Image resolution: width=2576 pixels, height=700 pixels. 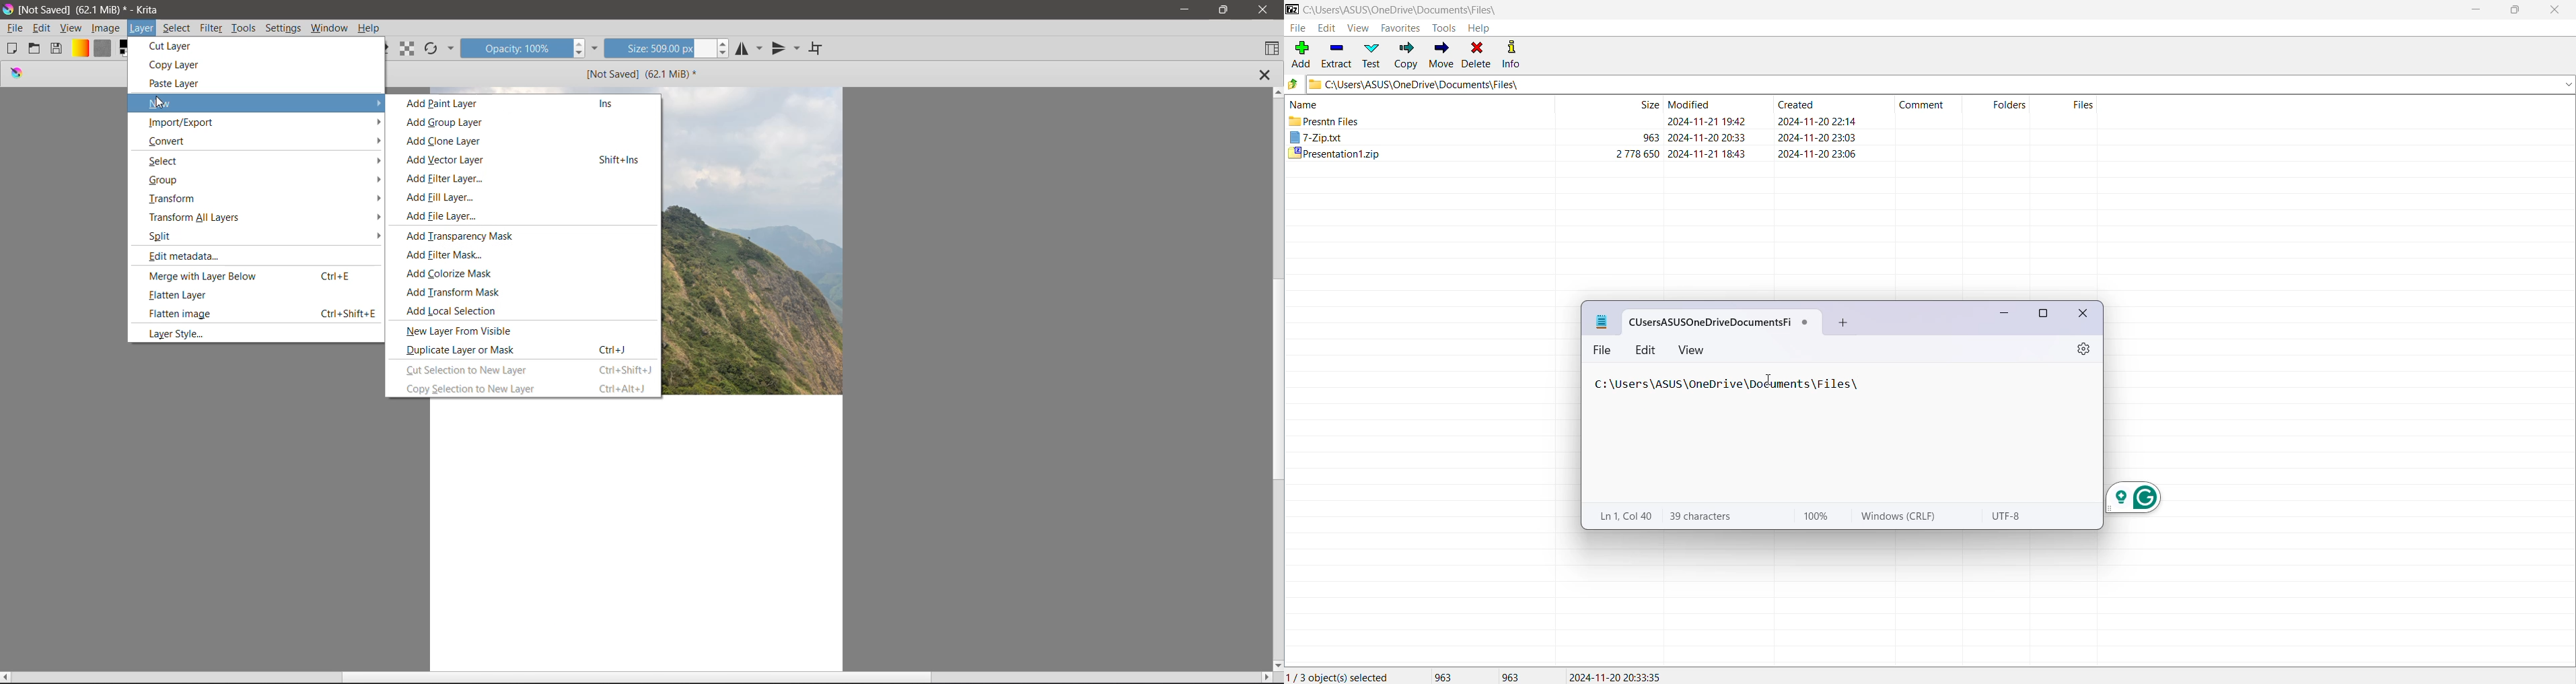 I want to click on Maximize, so click(x=2044, y=314).